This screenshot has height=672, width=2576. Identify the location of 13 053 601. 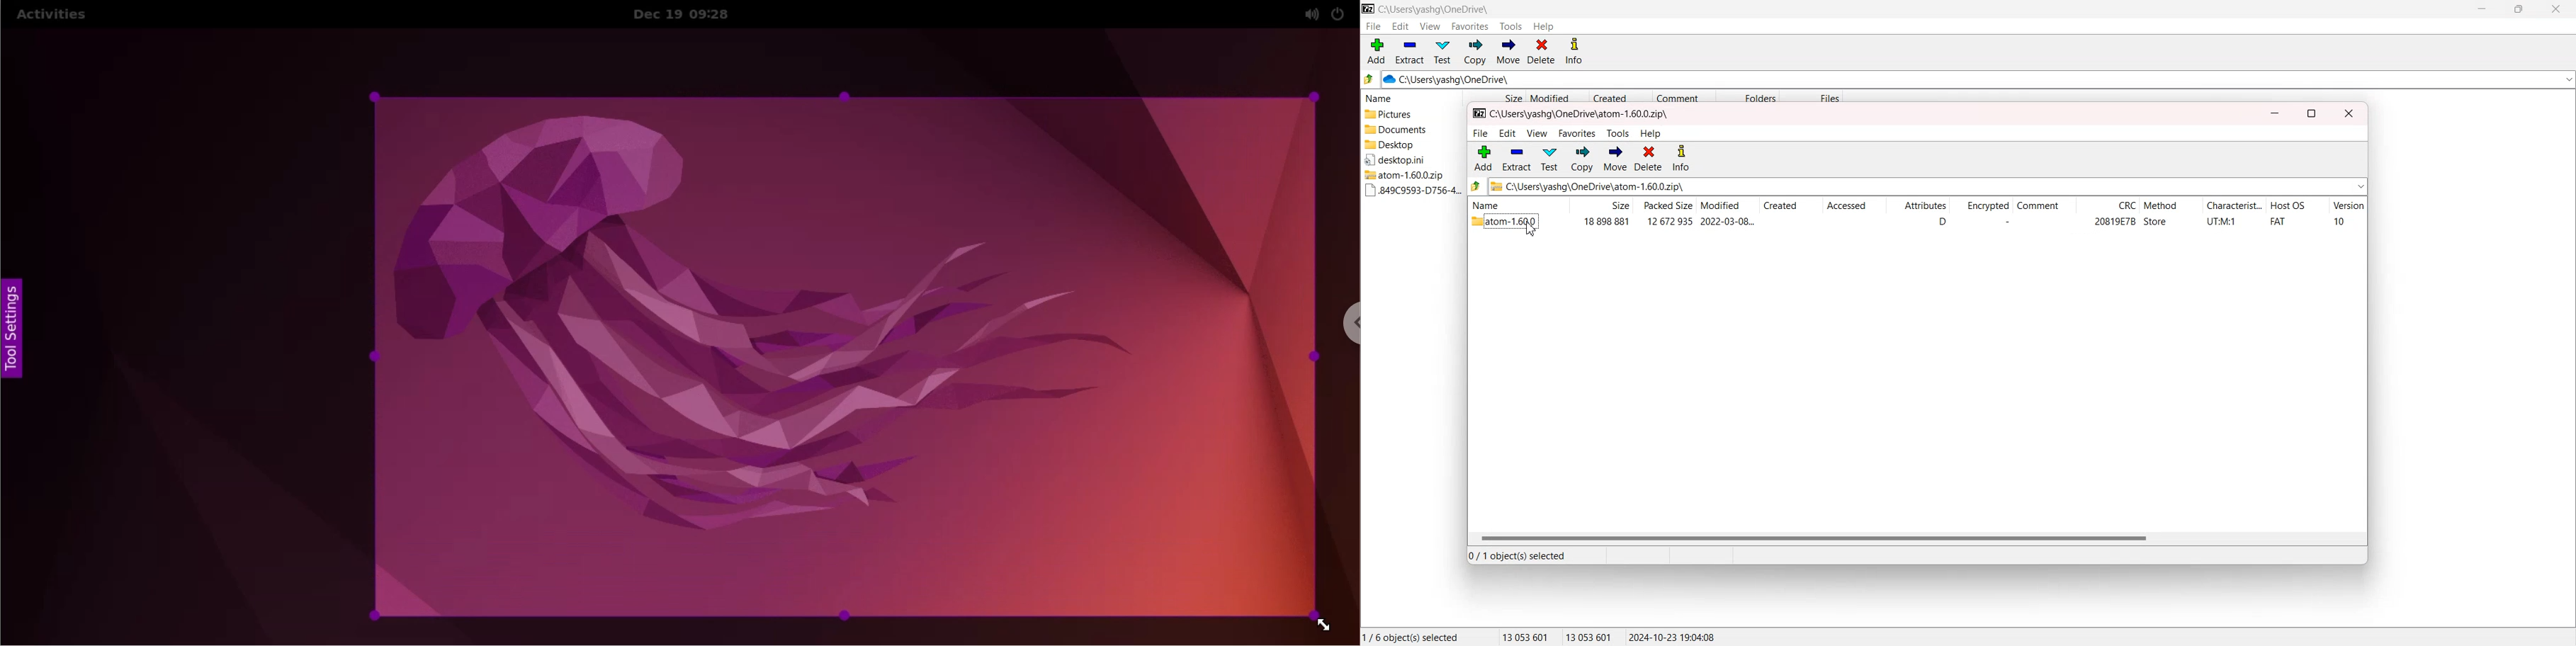
(1590, 637).